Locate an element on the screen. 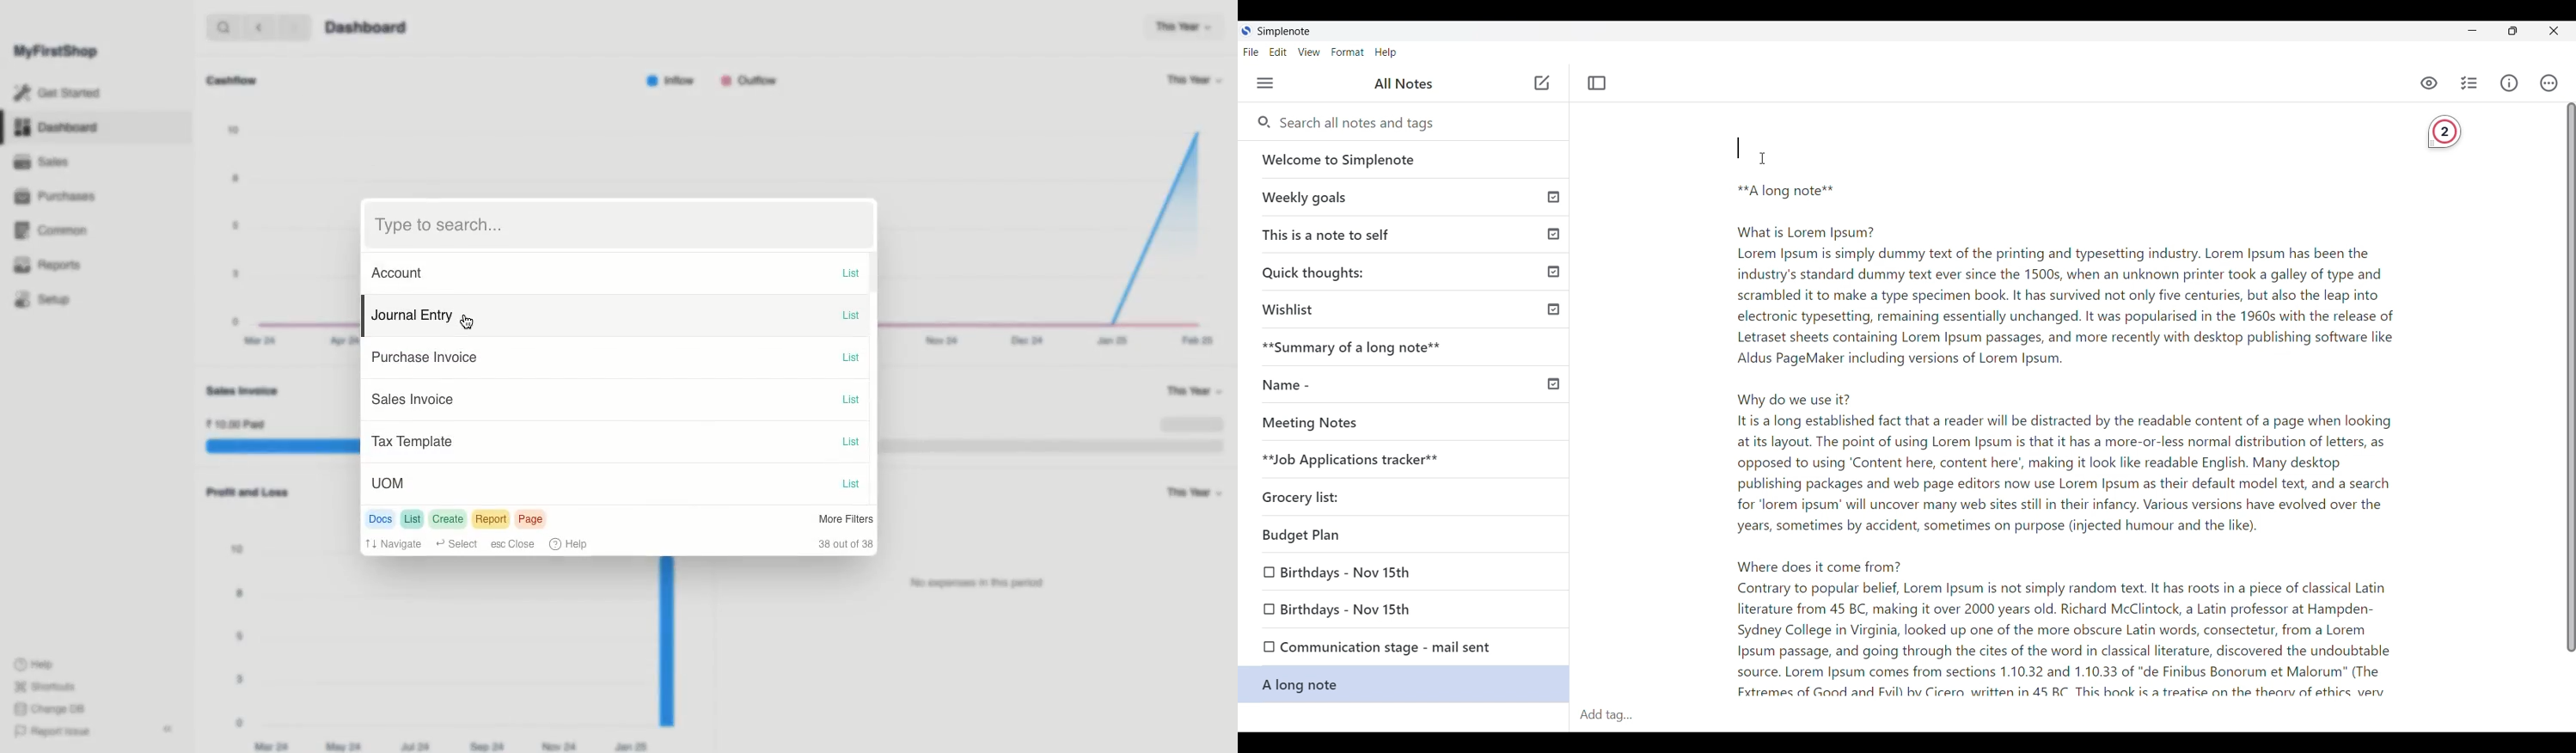 The width and height of the screenshot is (2576, 756). 8 is located at coordinates (237, 177).